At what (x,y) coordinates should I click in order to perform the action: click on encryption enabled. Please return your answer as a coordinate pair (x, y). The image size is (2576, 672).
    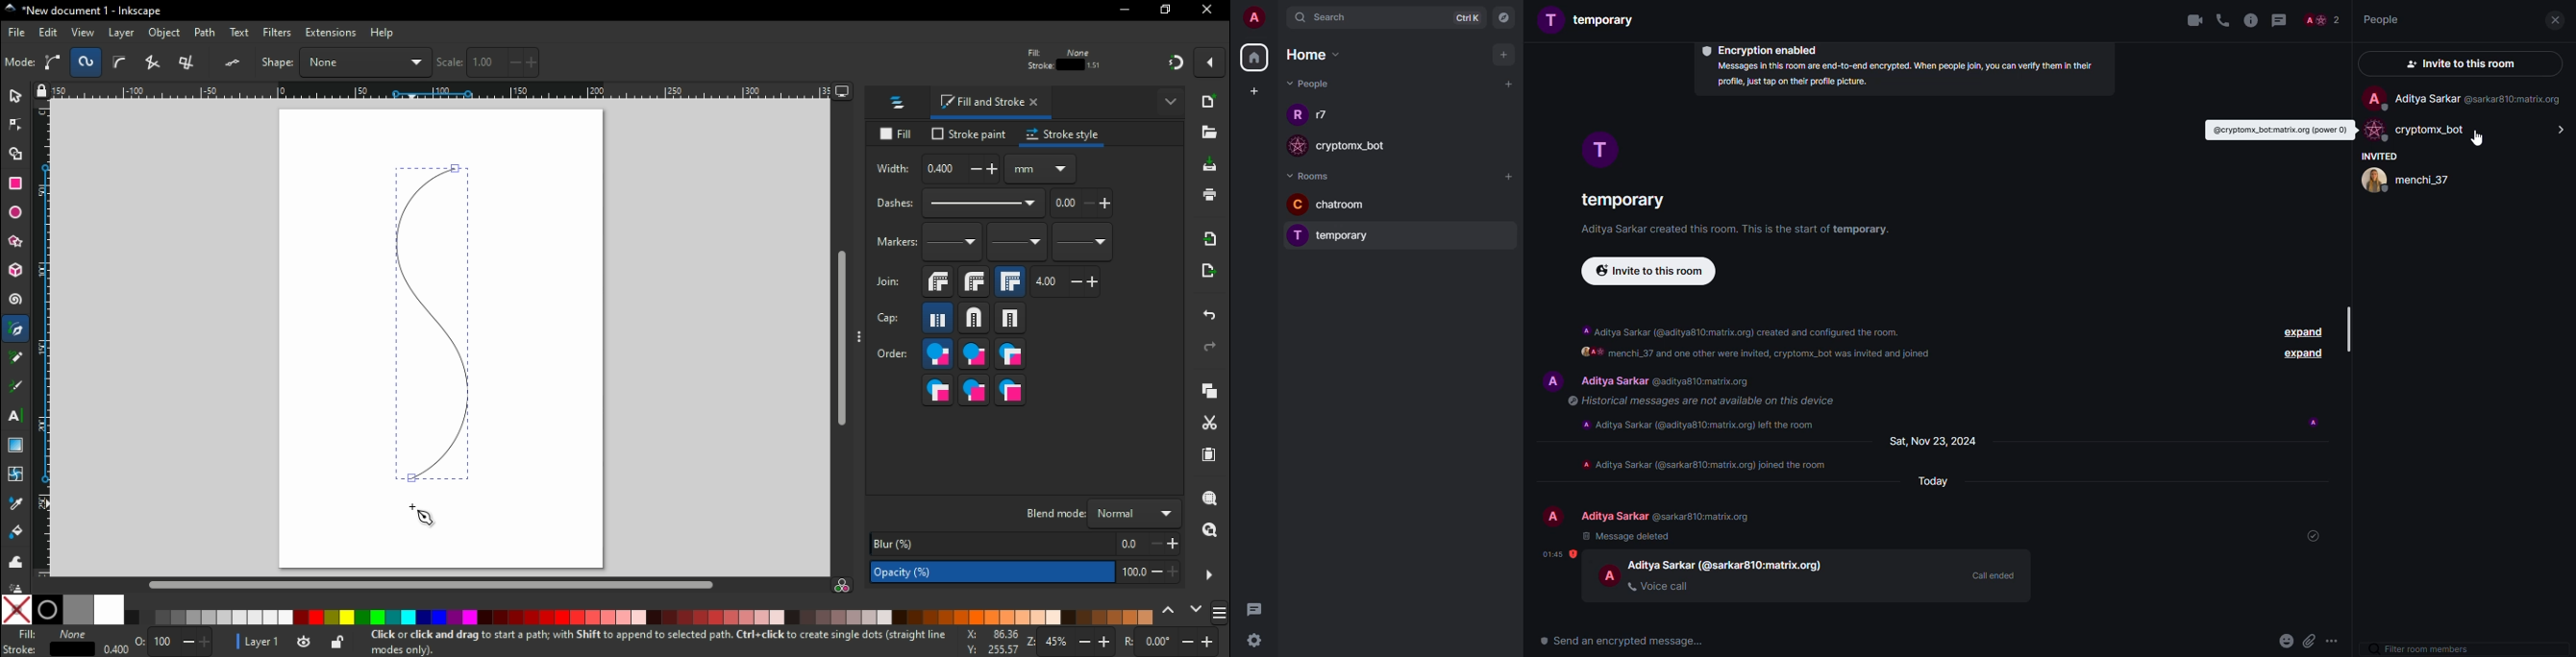
    Looking at the image, I should click on (1764, 49).